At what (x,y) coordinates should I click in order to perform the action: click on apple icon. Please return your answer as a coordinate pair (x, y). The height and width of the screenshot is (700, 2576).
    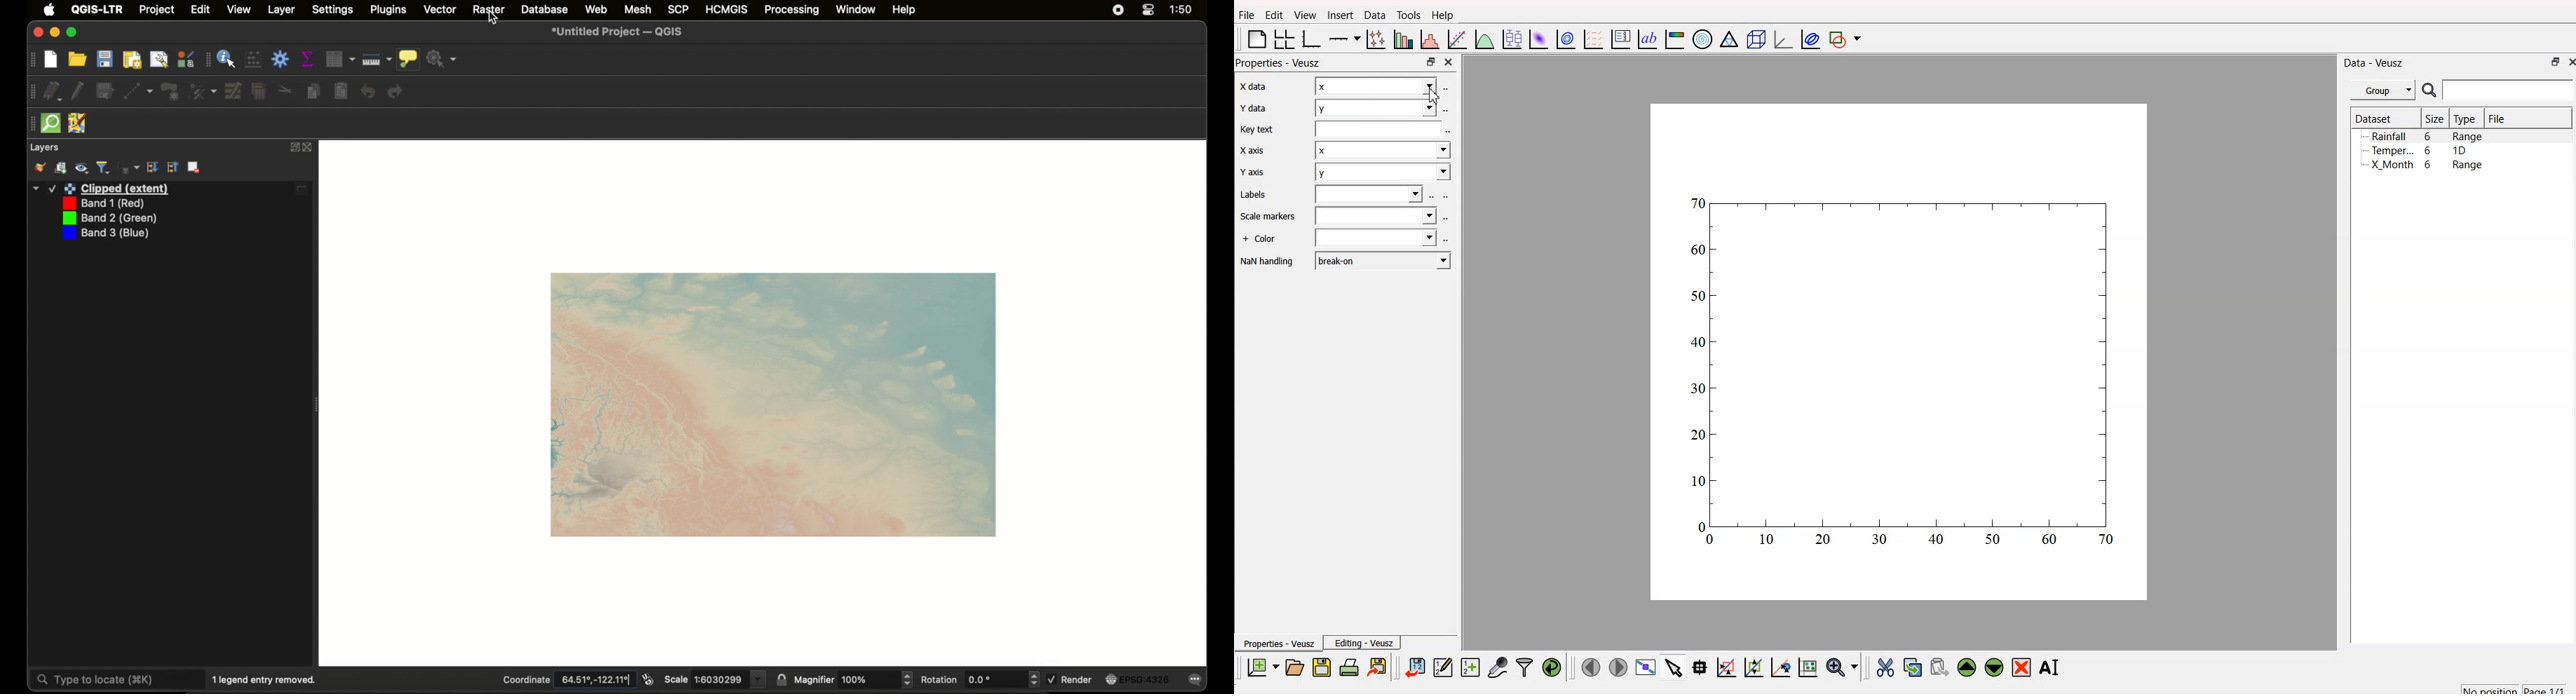
    Looking at the image, I should click on (49, 10).